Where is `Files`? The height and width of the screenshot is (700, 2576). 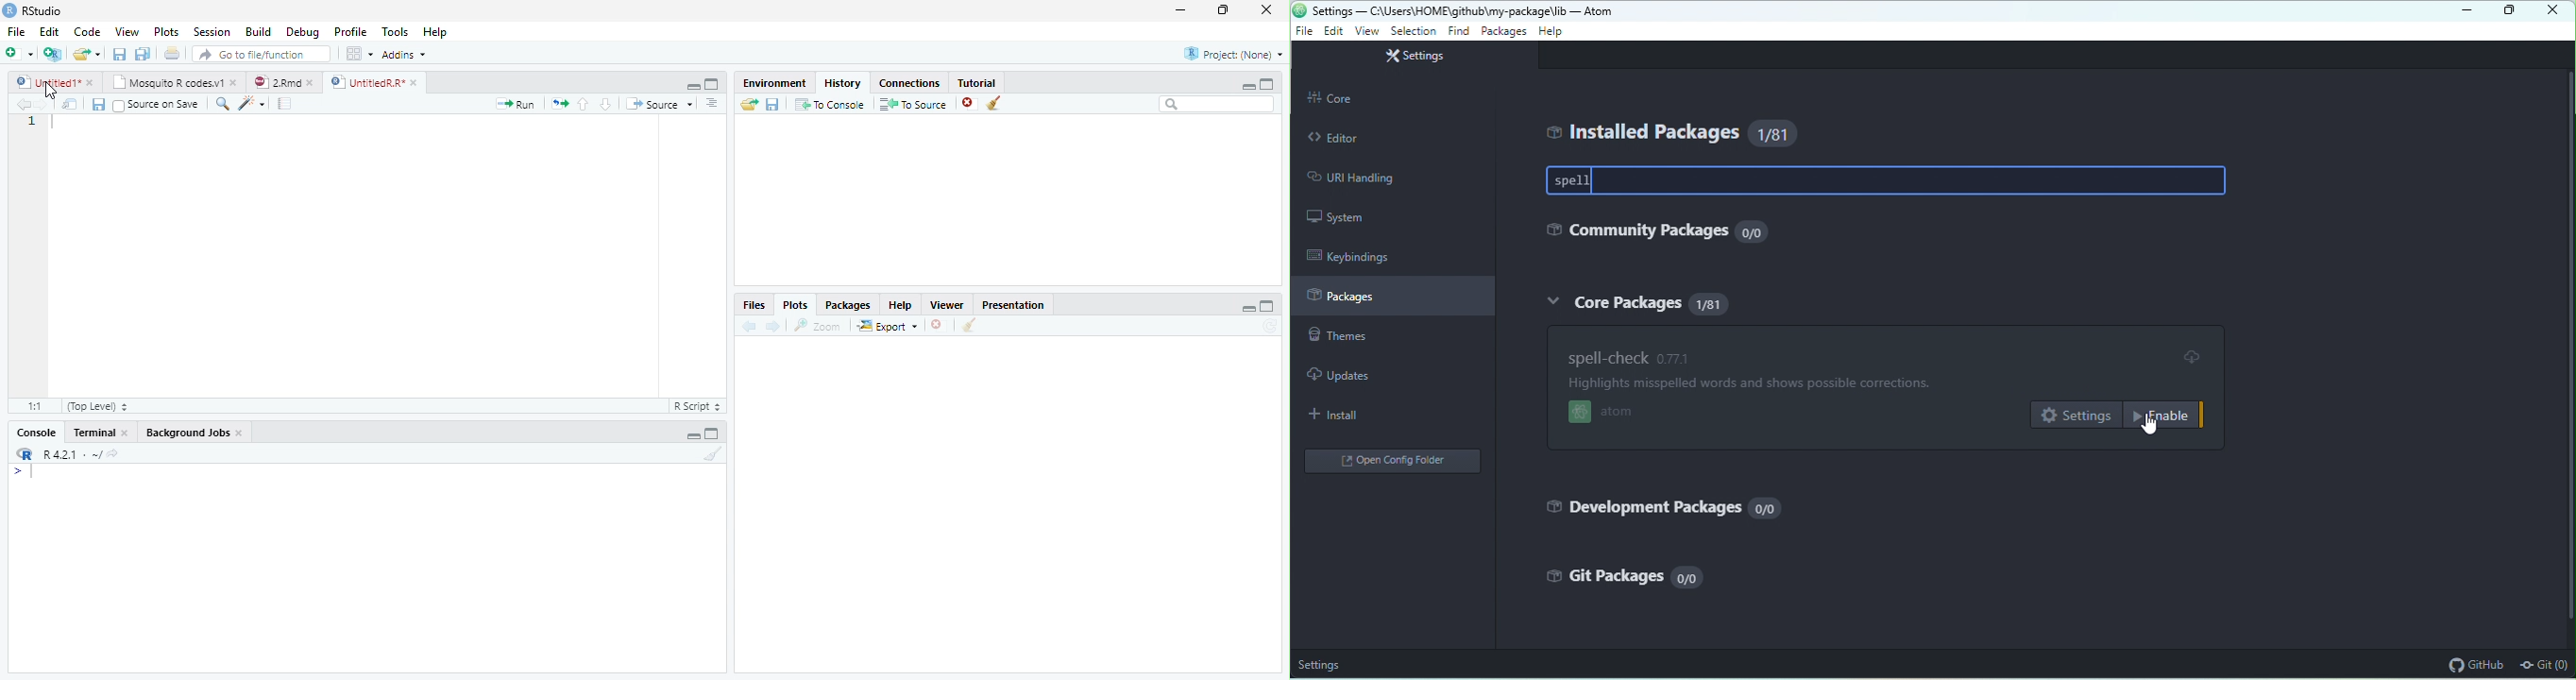 Files is located at coordinates (755, 304).